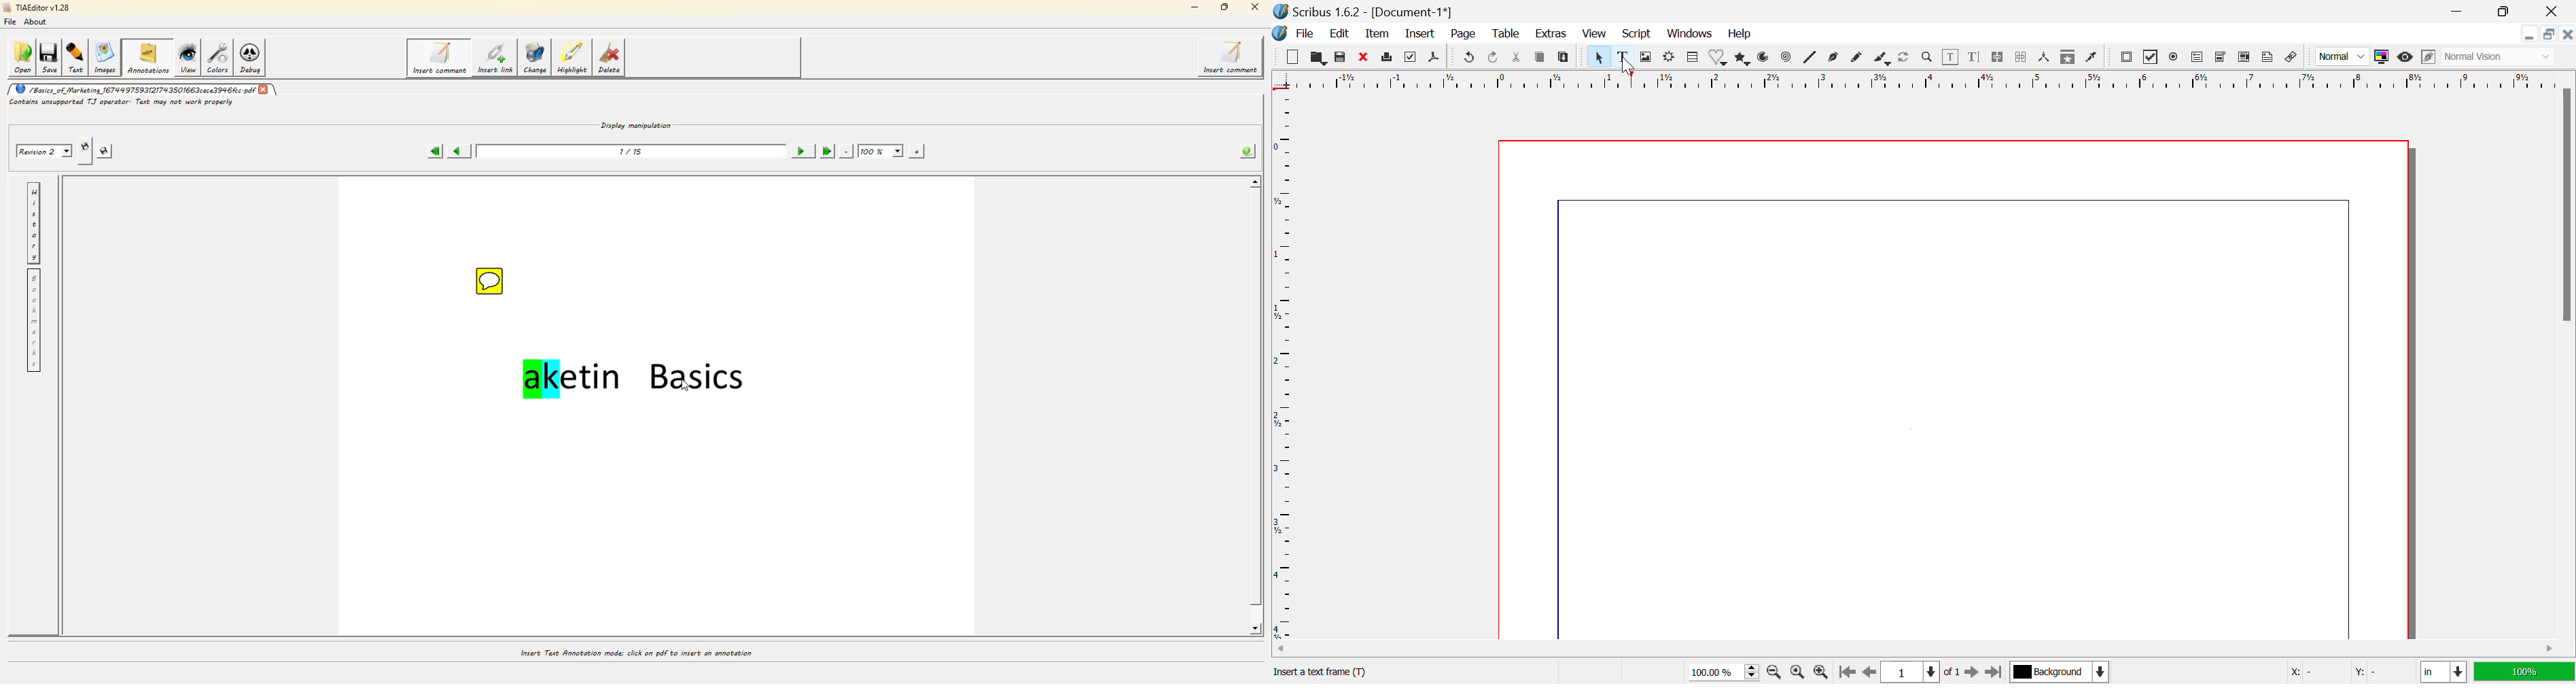 The image size is (2576, 700). I want to click on Help, so click(1740, 35).